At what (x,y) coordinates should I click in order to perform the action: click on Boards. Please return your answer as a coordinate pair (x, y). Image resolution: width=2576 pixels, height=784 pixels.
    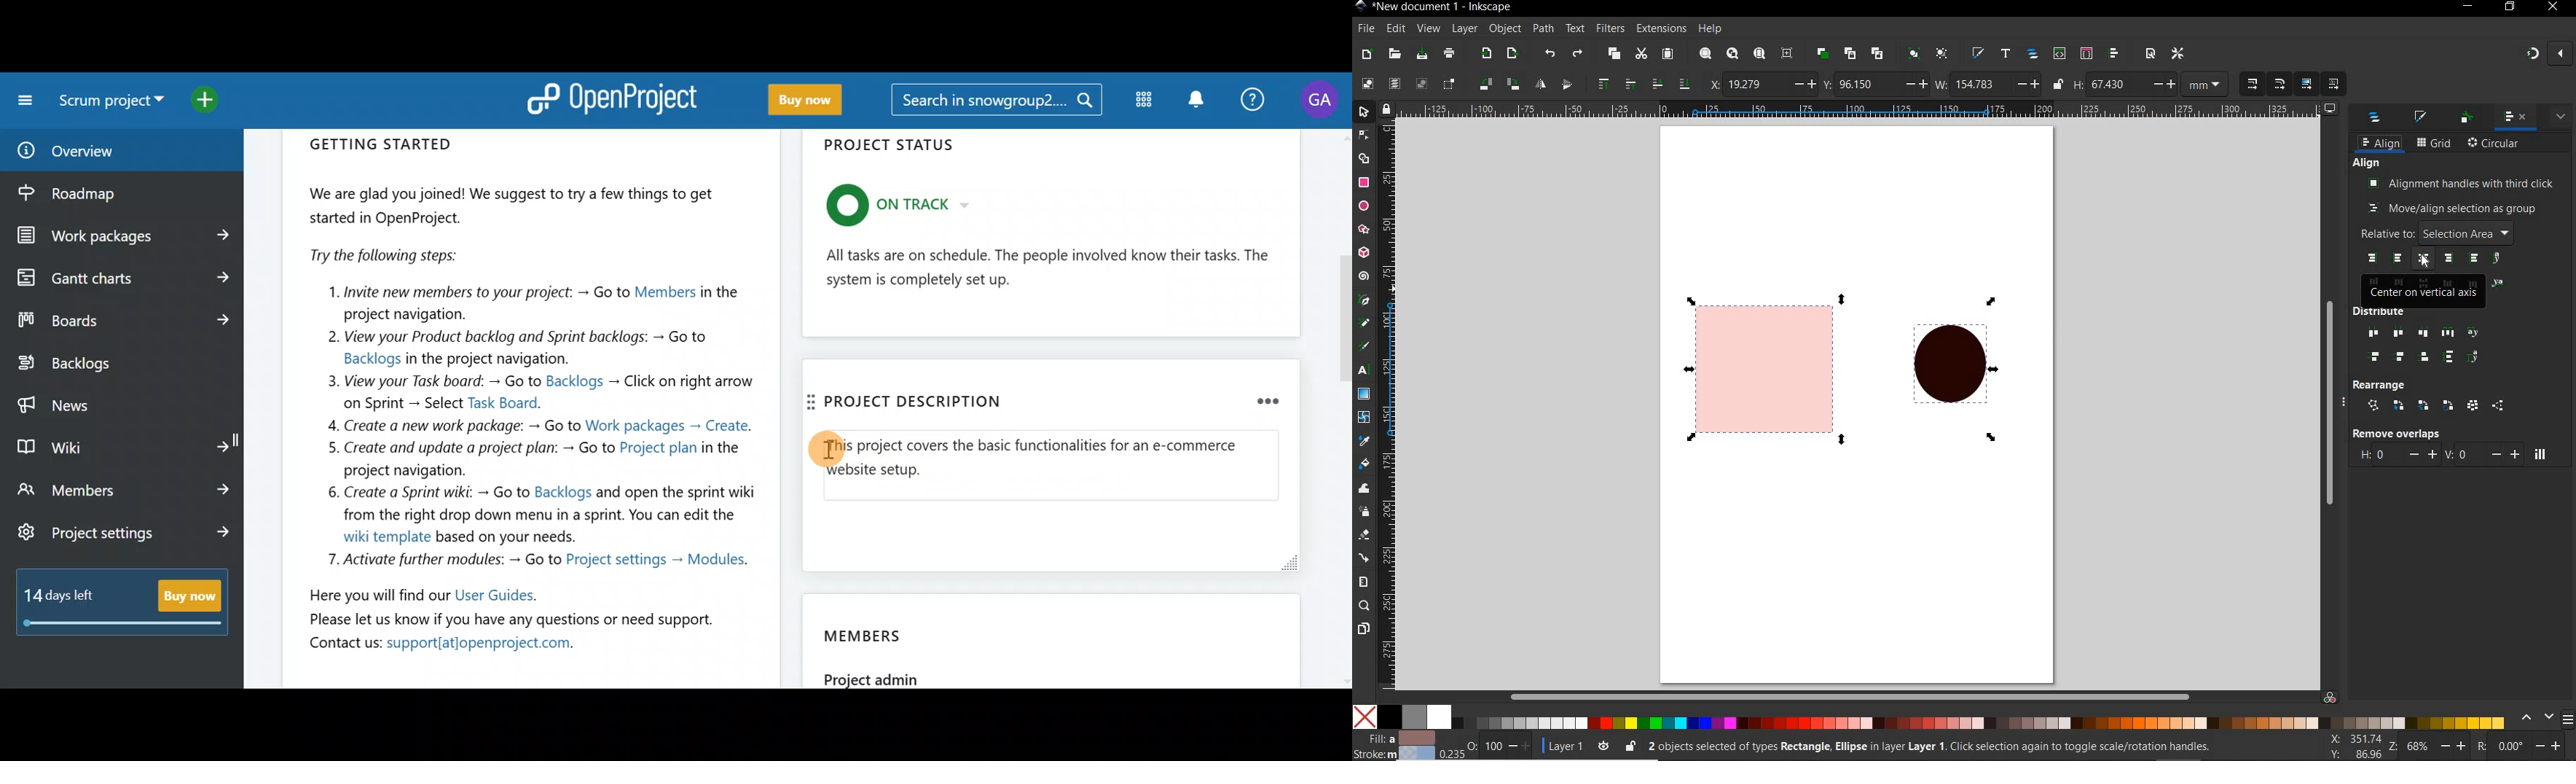
    Looking at the image, I should click on (122, 320).